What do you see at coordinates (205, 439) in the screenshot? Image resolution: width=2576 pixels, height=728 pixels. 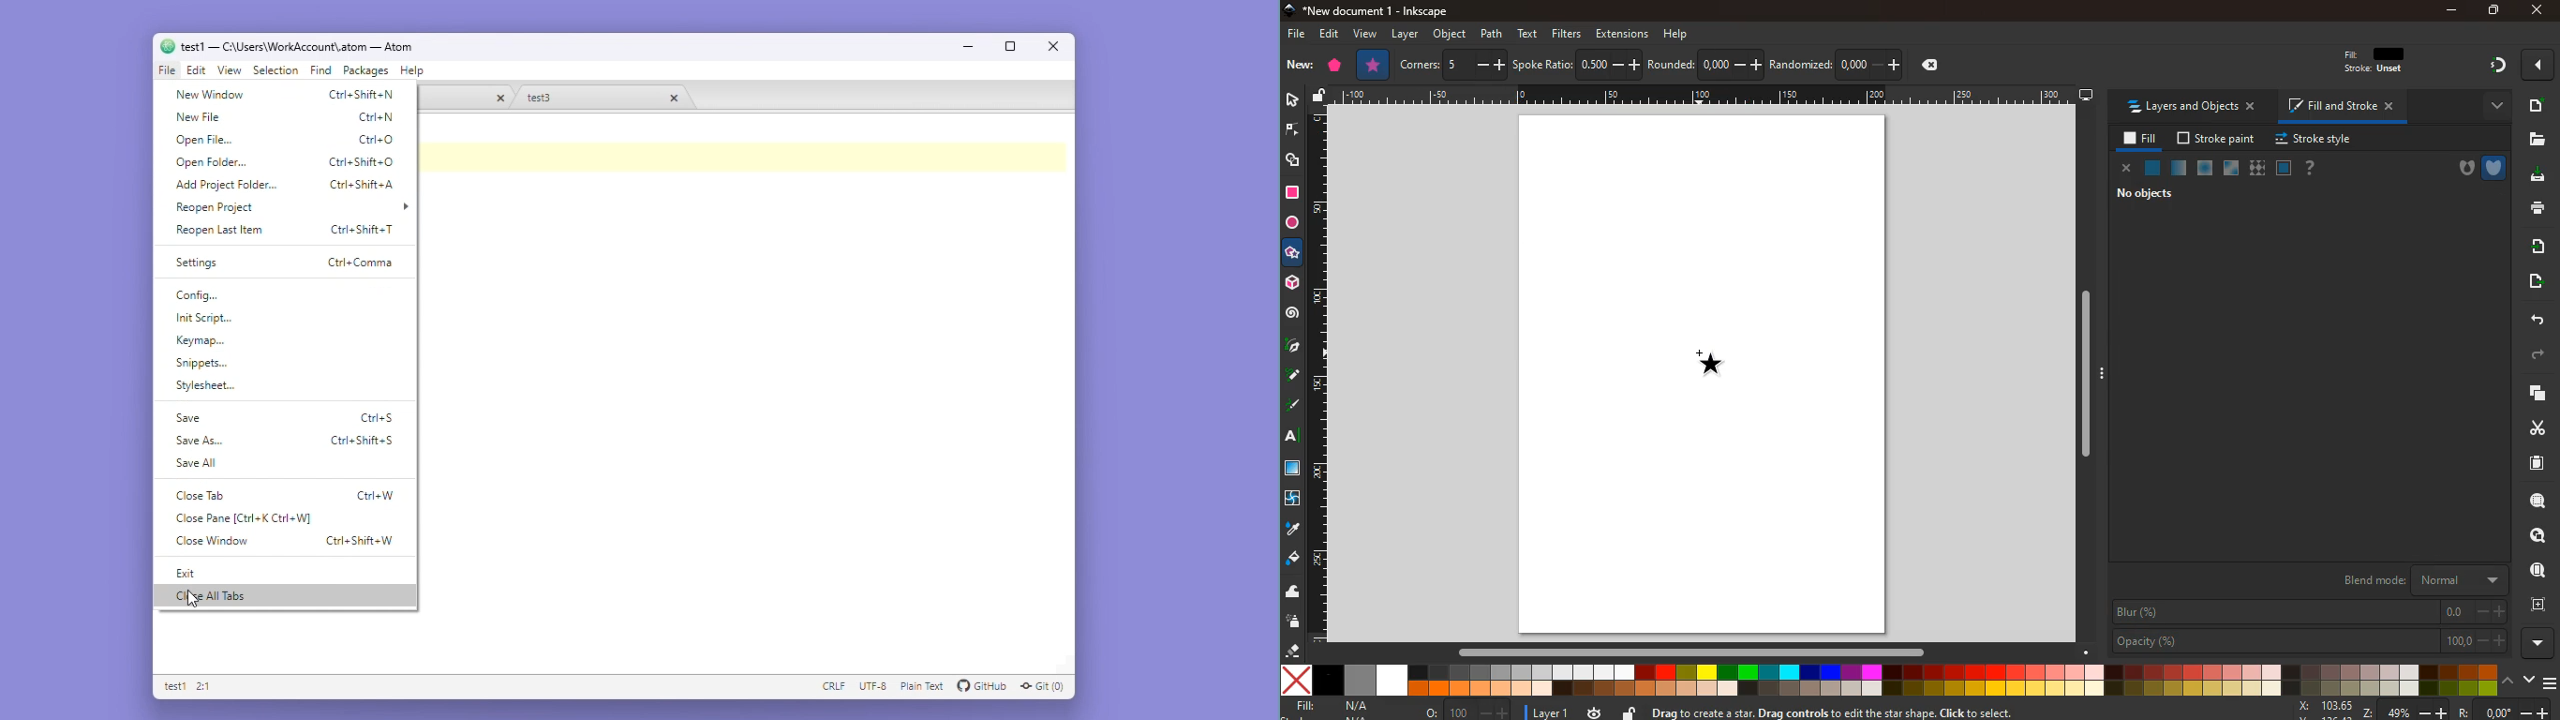 I see `save as` at bounding box center [205, 439].